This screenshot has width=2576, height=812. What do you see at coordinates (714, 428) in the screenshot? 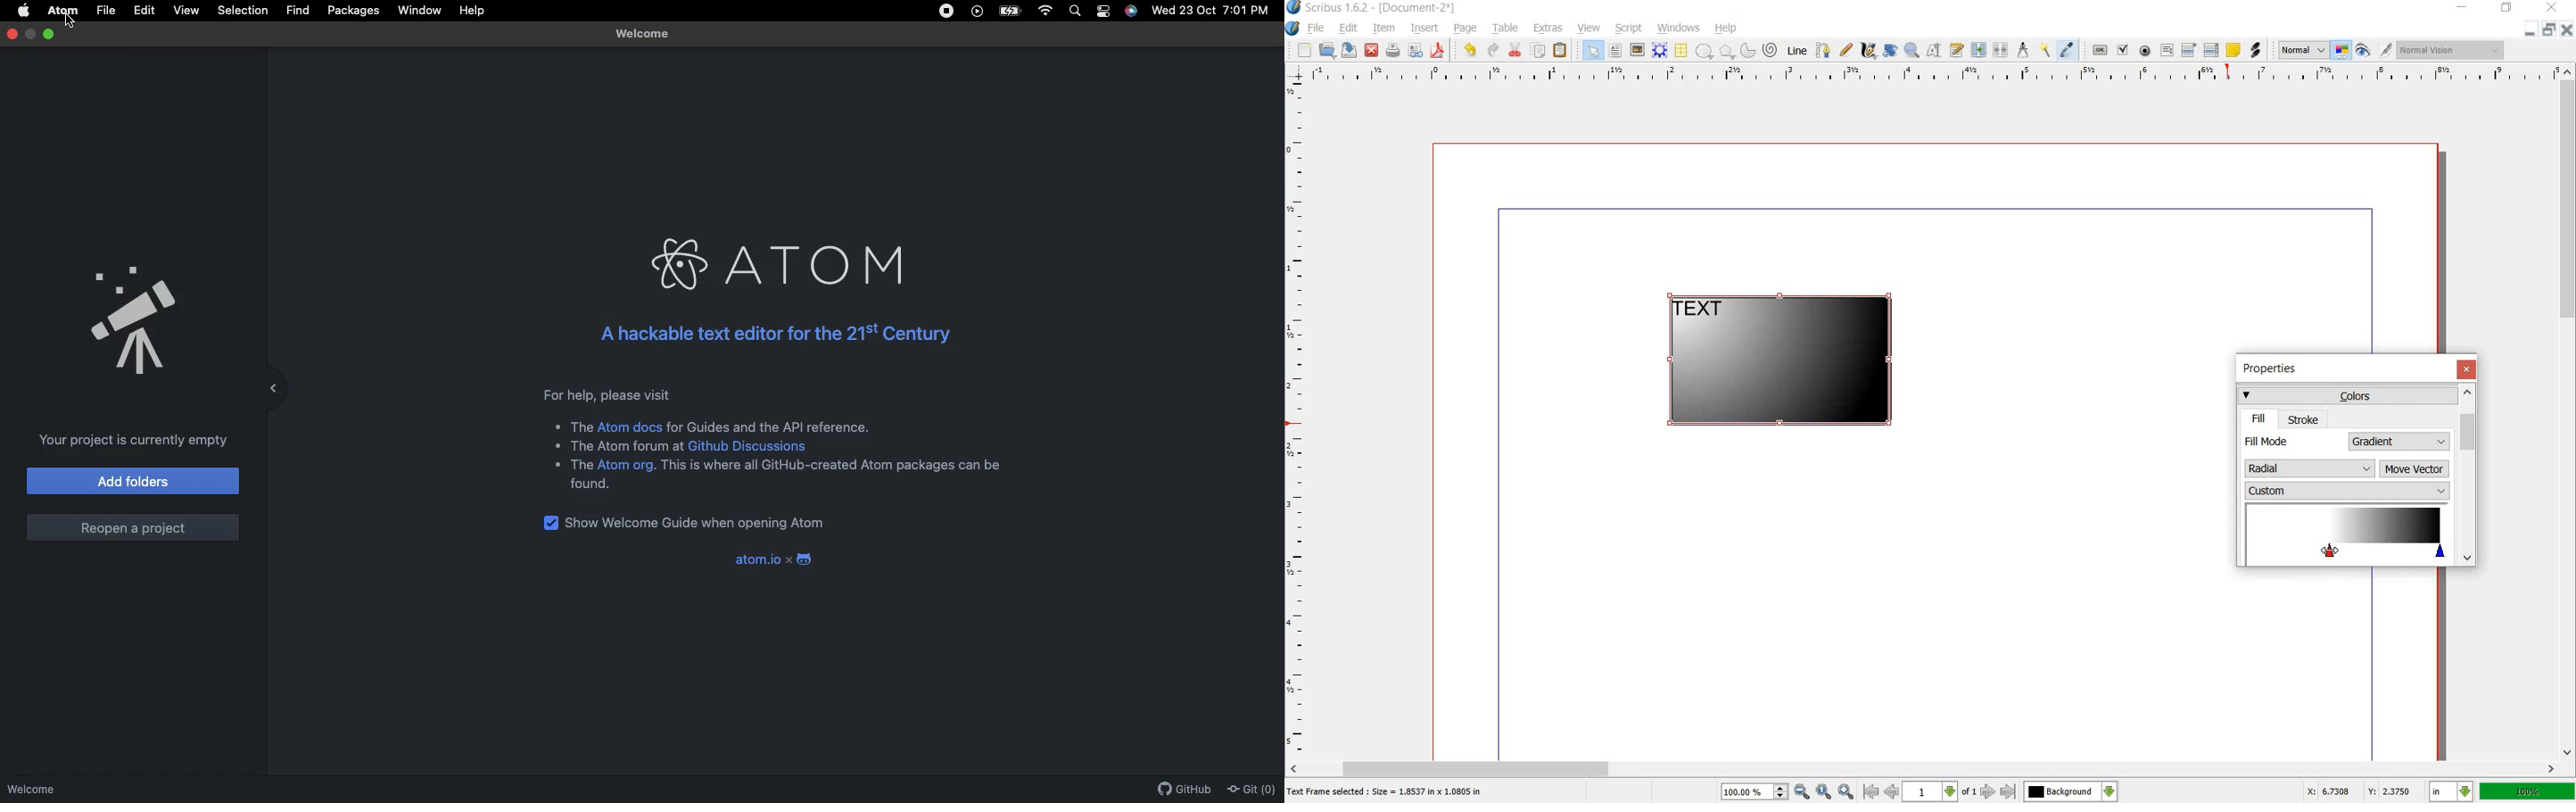
I see `The Atom docs for guides and the API reference` at bounding box center [714, 428].